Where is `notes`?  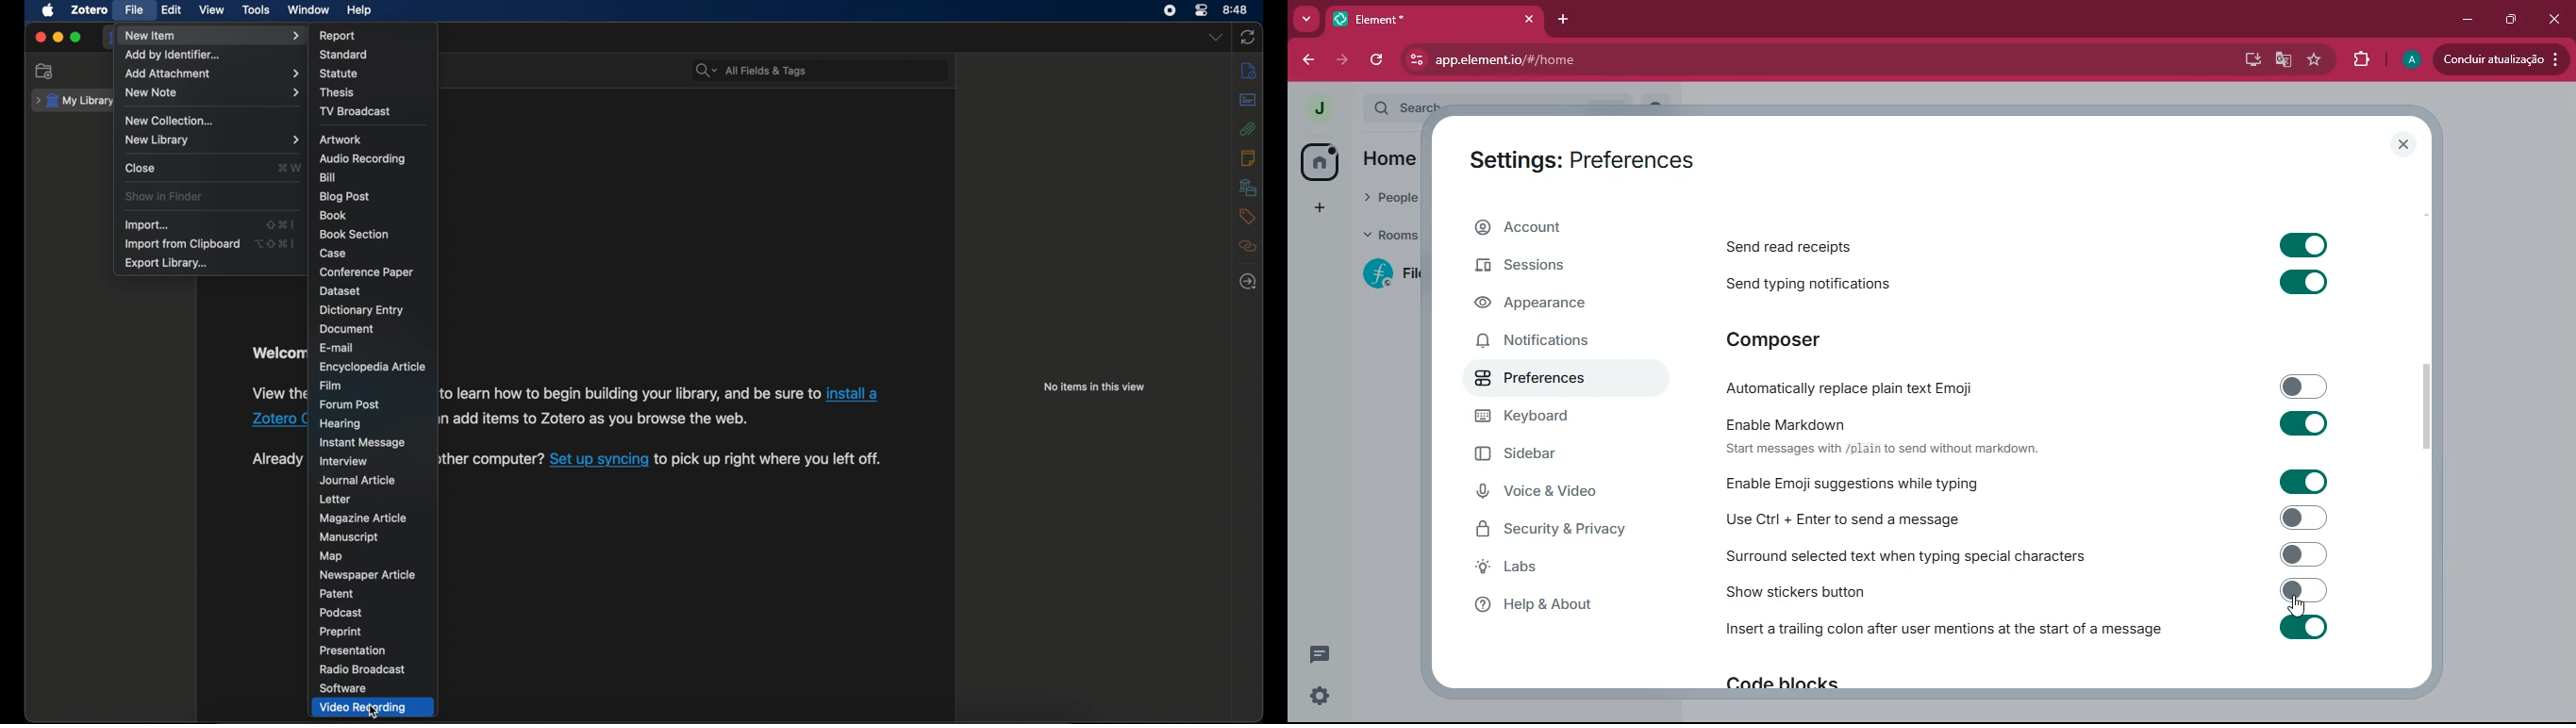 notes is located at coordinates (1248, 158).